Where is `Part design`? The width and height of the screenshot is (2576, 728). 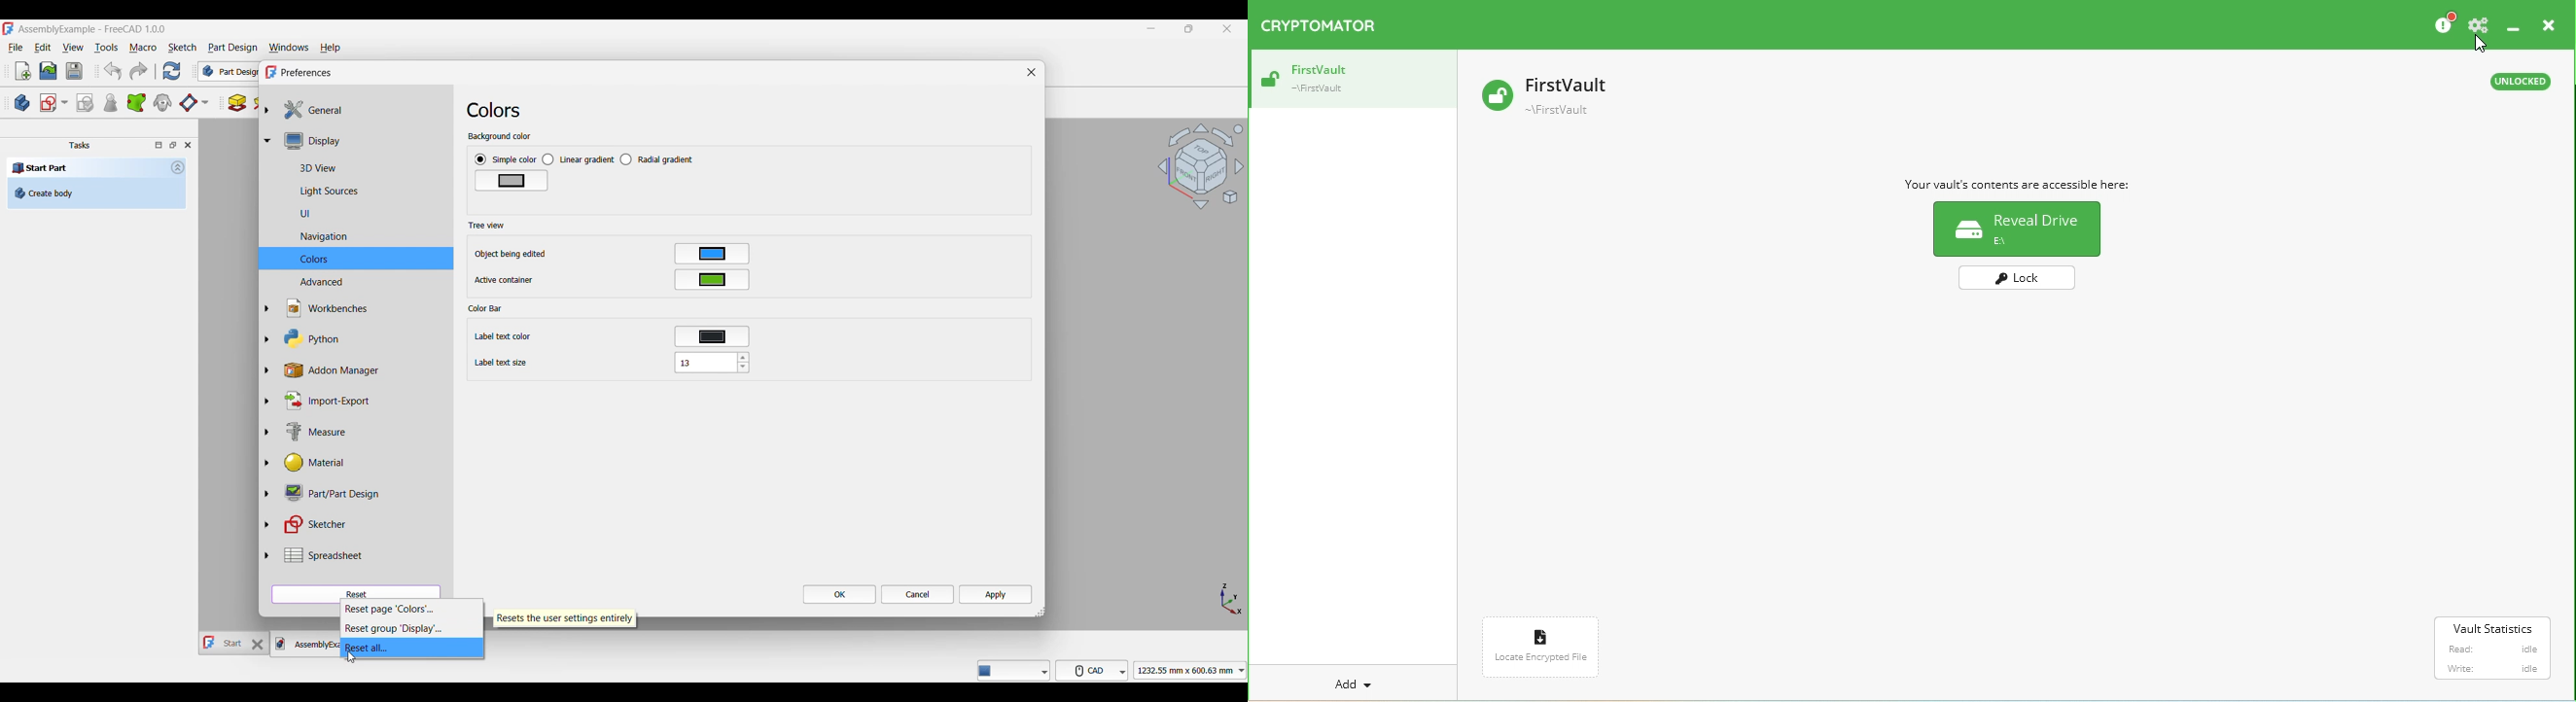
Part design is located at coordinates (233, 47).